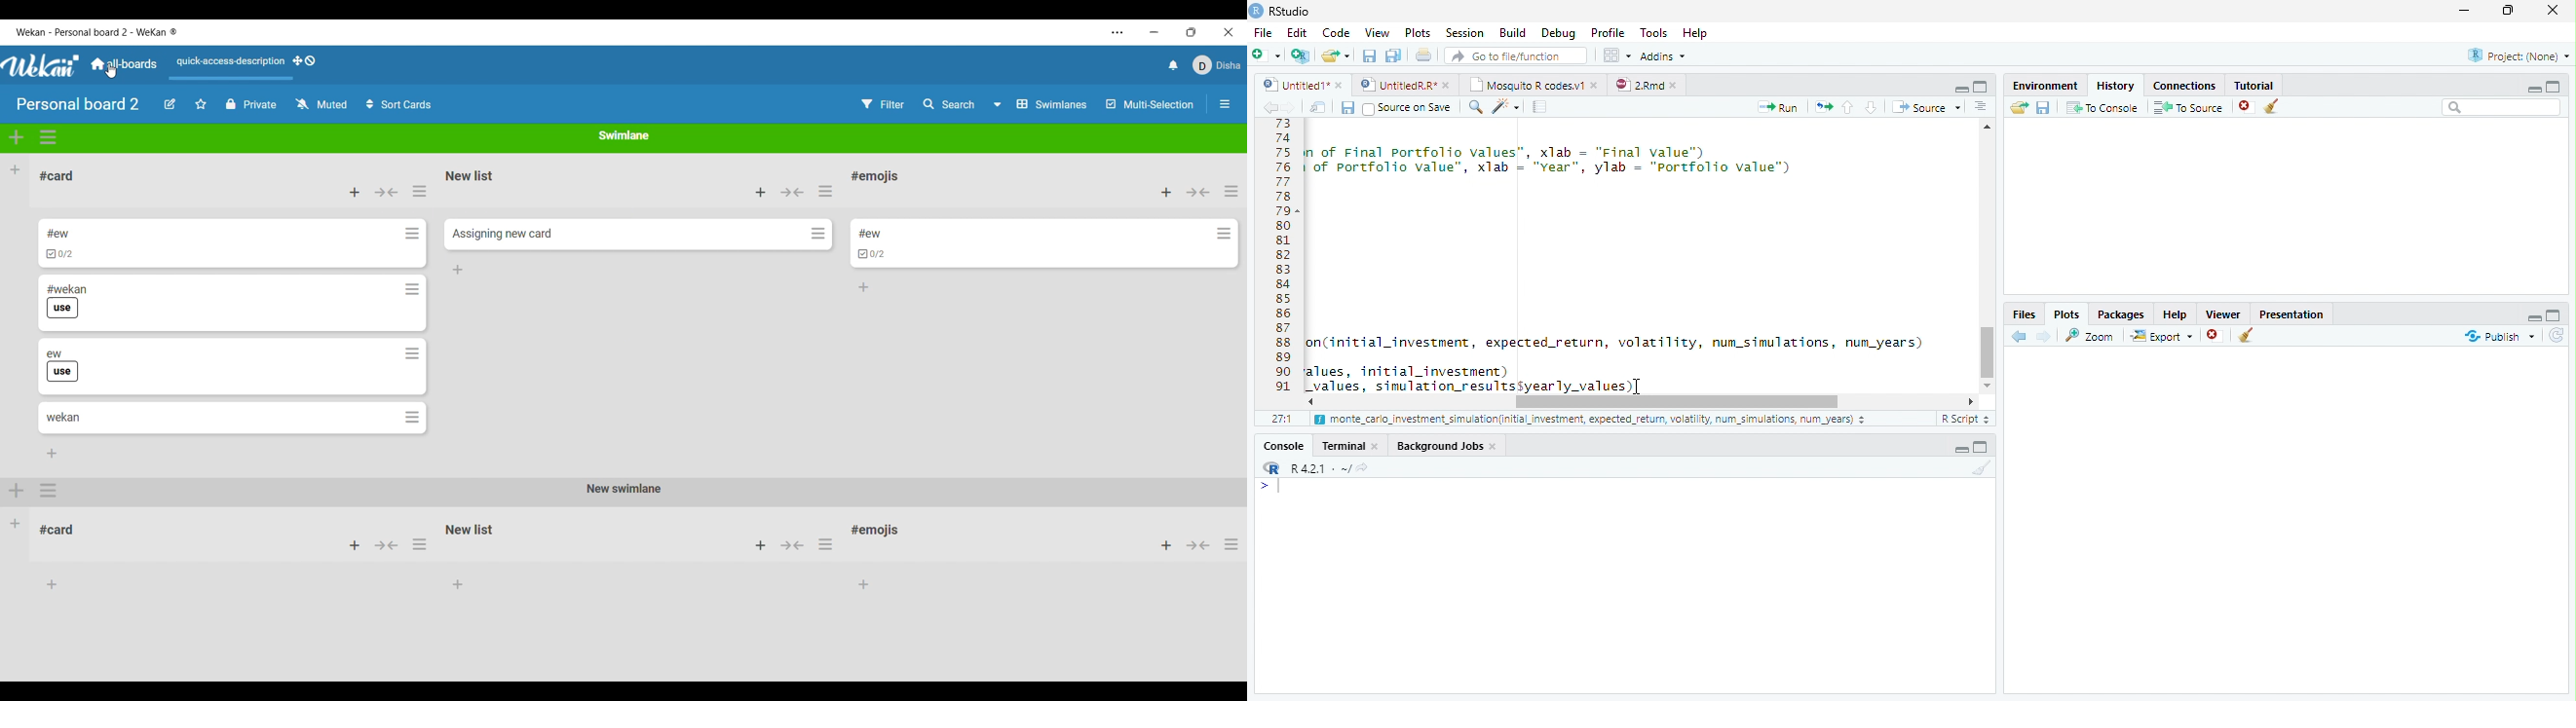 This screenshot has width=2576, height=728. Describe the element at coordinates (57, 176) in the screenshot. I see `List name` at that location.